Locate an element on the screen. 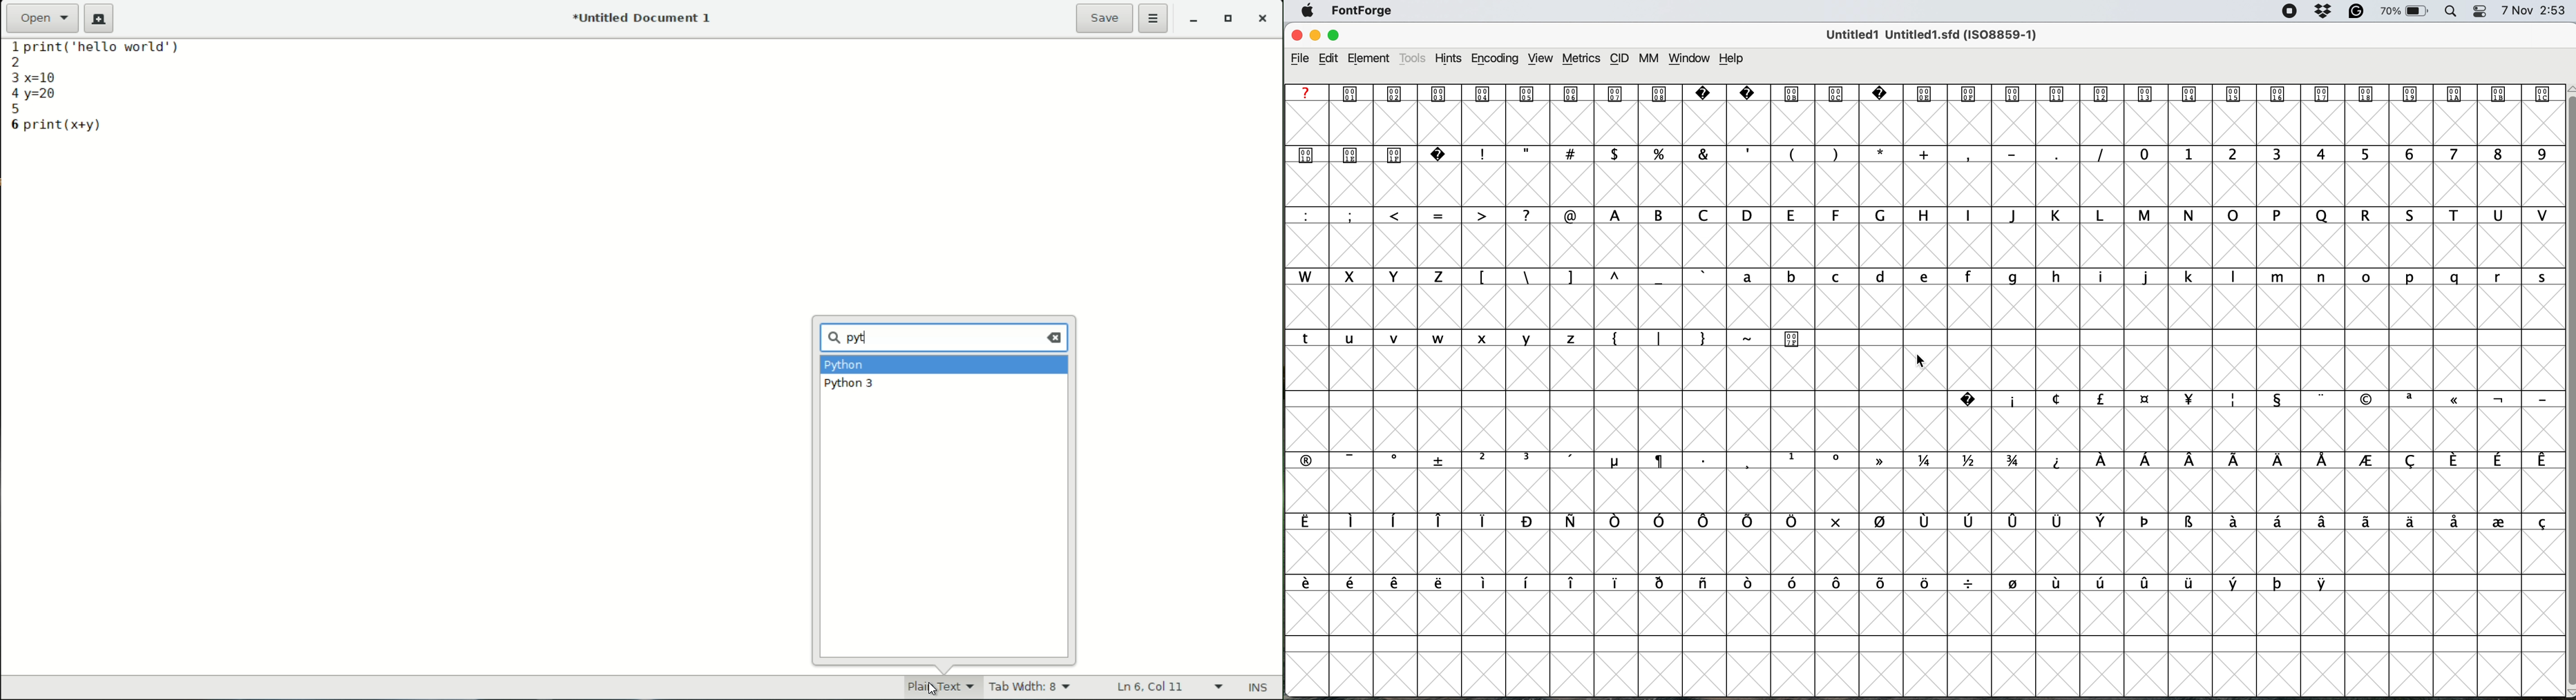 The height and width of the screenshot is (700, 2576). cursor is located at coordinates (1918, 363).